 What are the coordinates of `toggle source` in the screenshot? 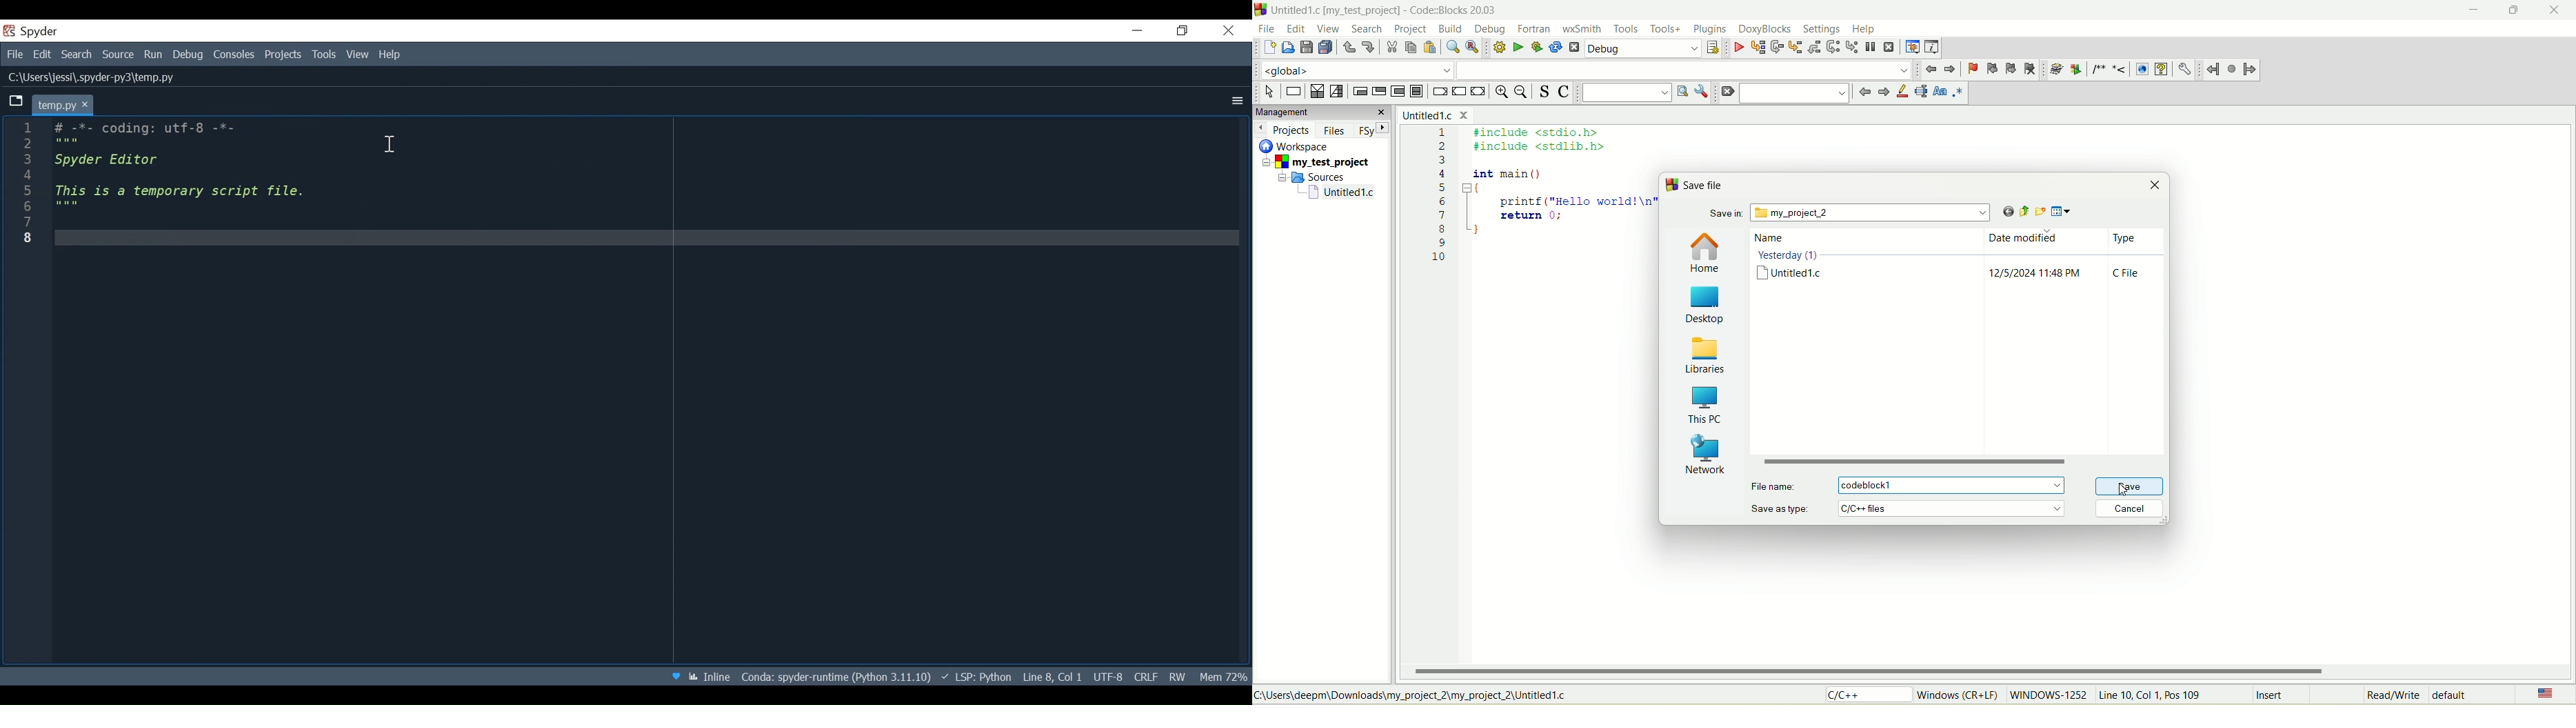 It's located at (1545, 91).